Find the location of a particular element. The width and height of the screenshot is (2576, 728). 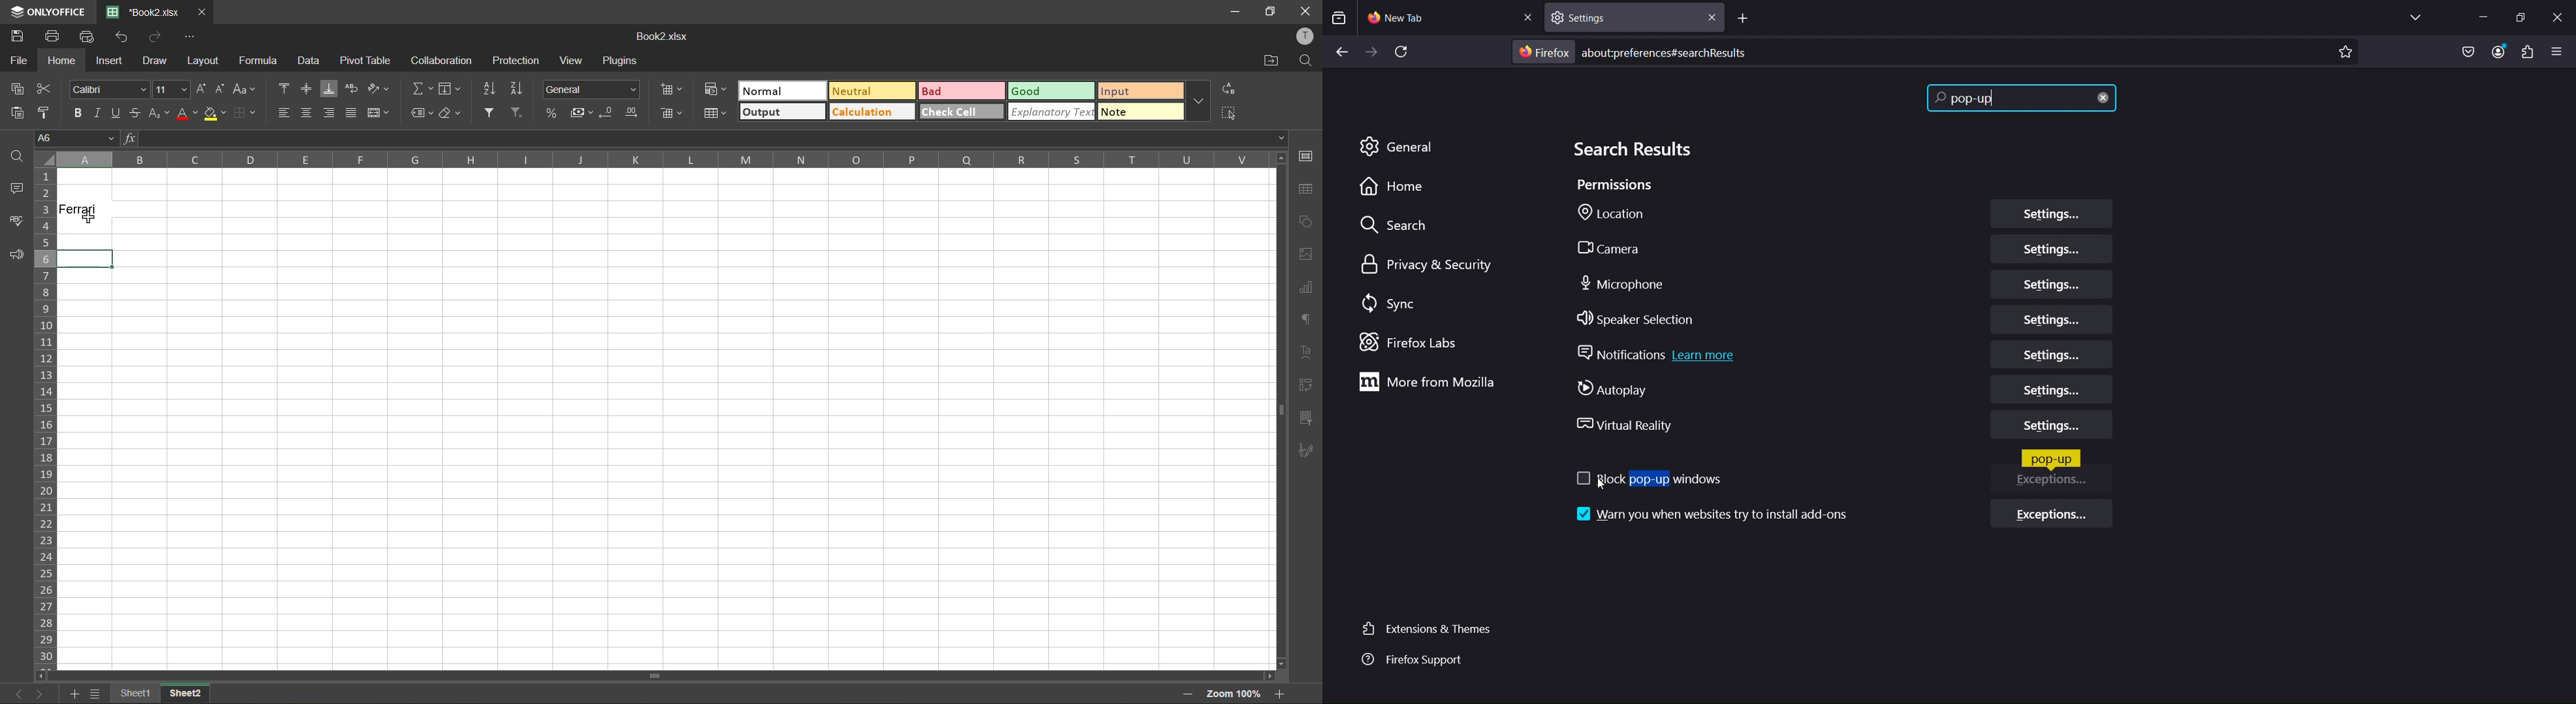

underline is located at coordinates (117, 114).